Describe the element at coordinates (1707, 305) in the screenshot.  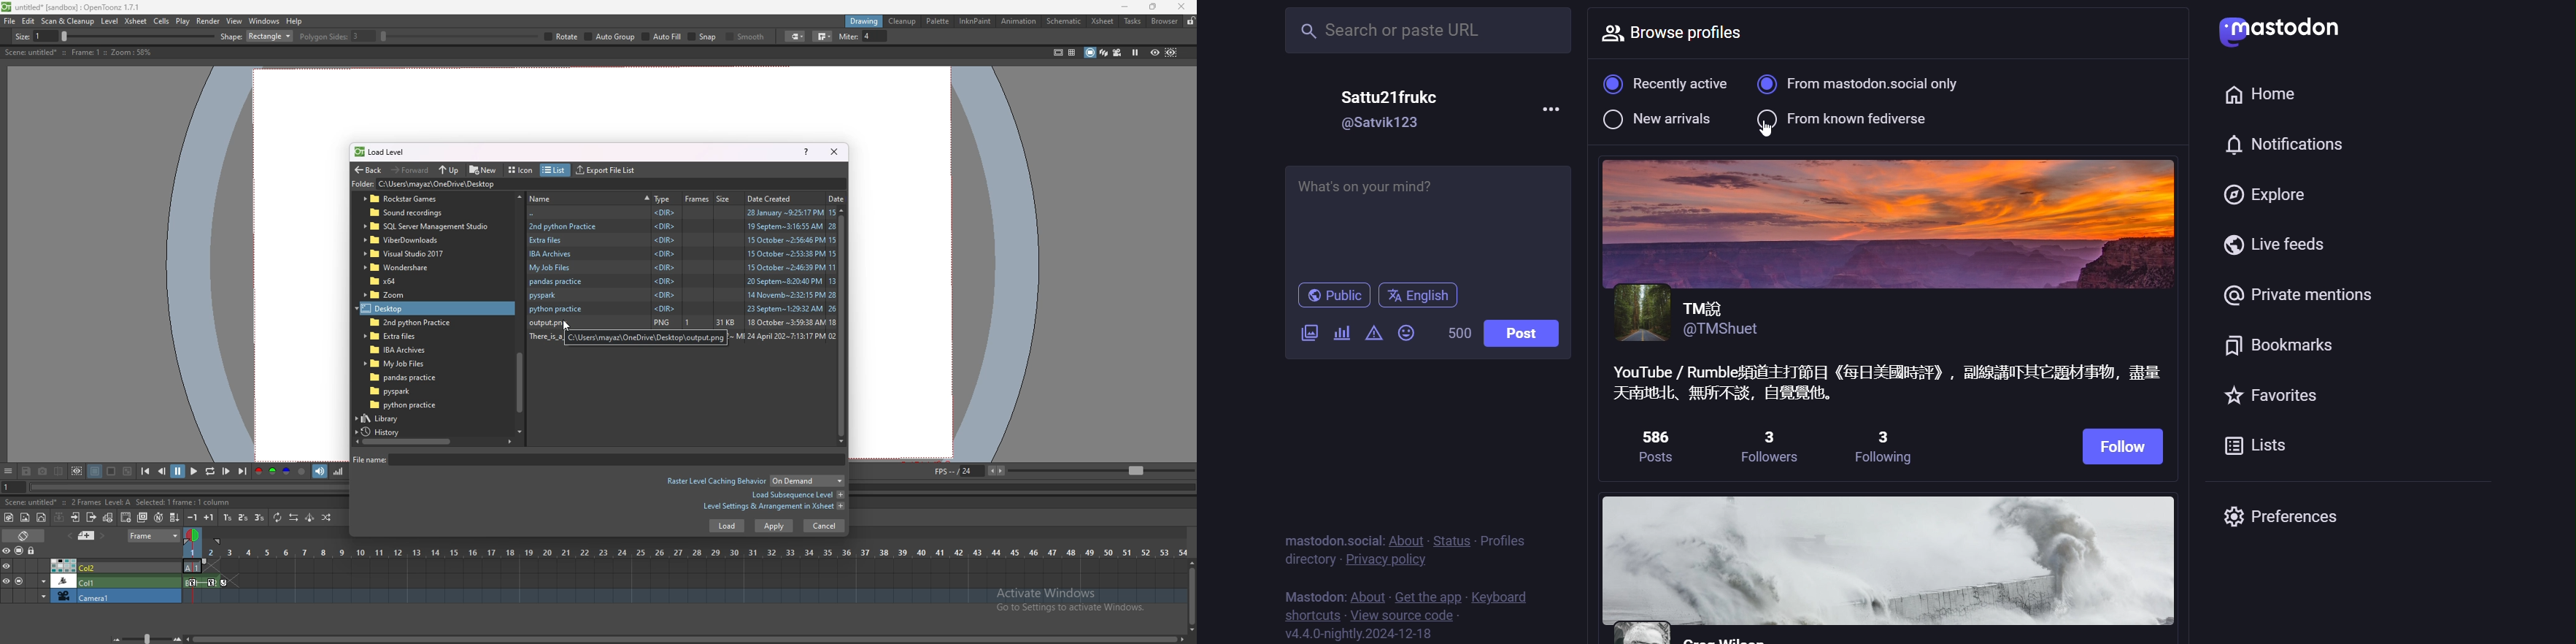
I see `TMZ` at that location.